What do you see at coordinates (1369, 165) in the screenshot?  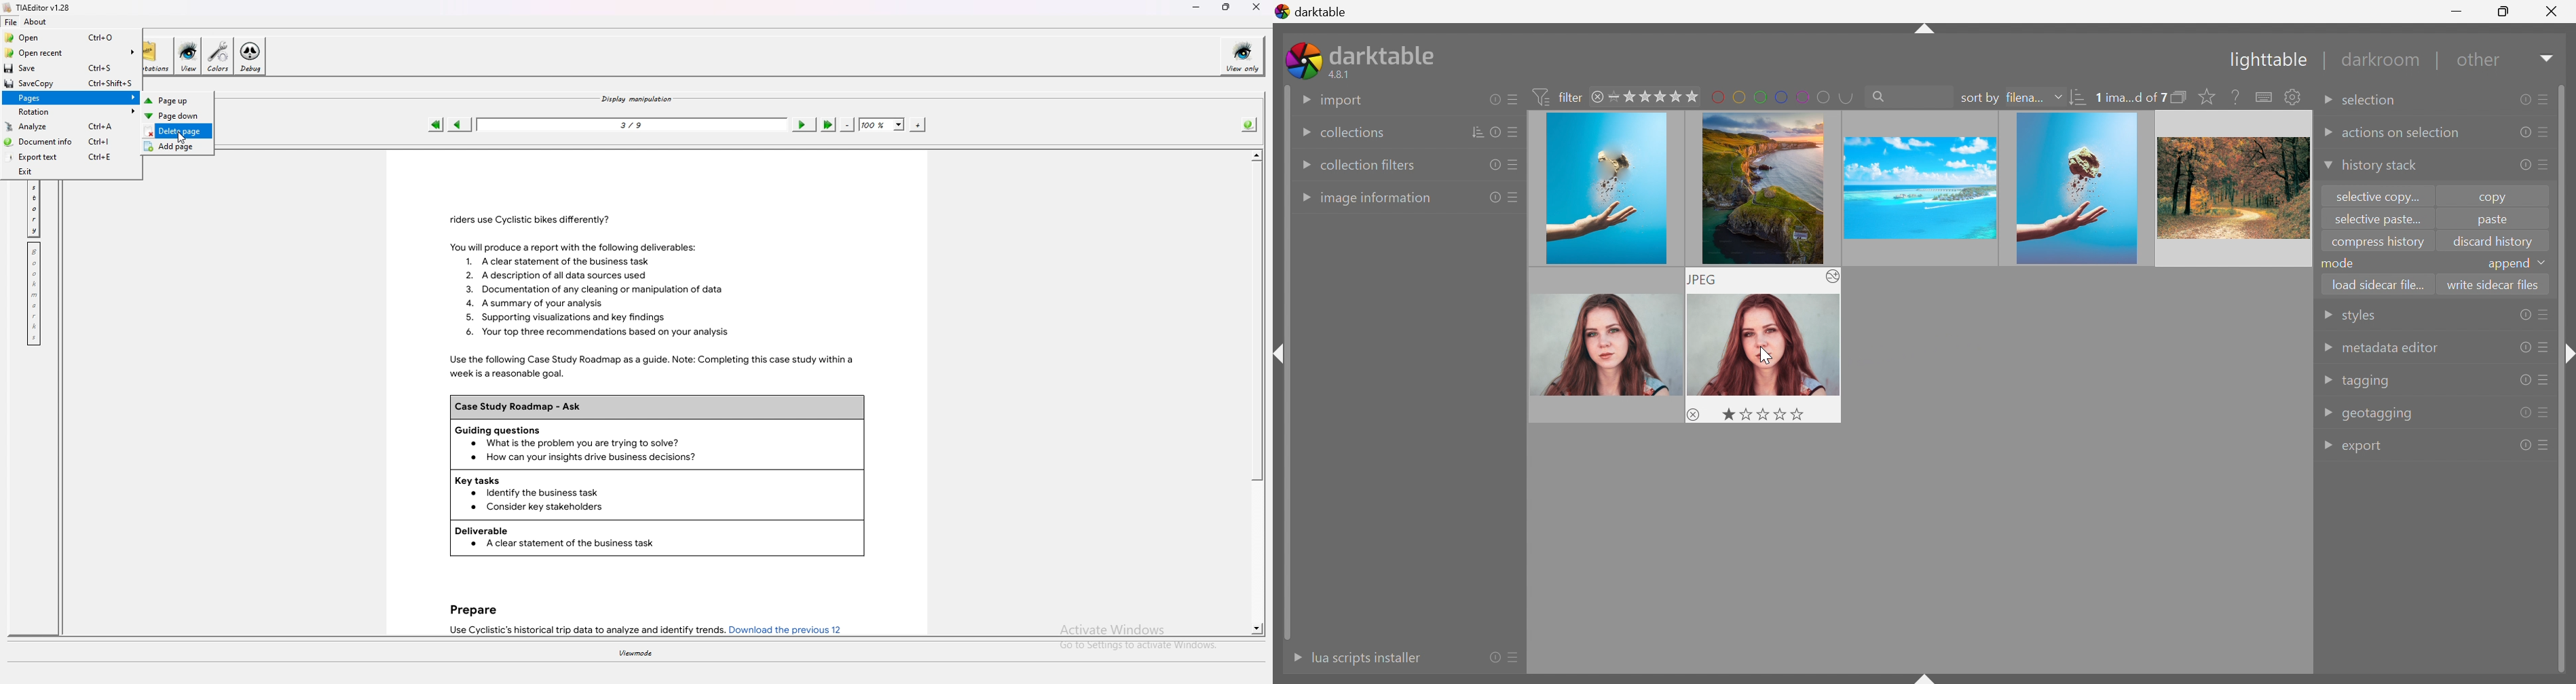 I see `collection filters` at bounding box center [1369, 165].